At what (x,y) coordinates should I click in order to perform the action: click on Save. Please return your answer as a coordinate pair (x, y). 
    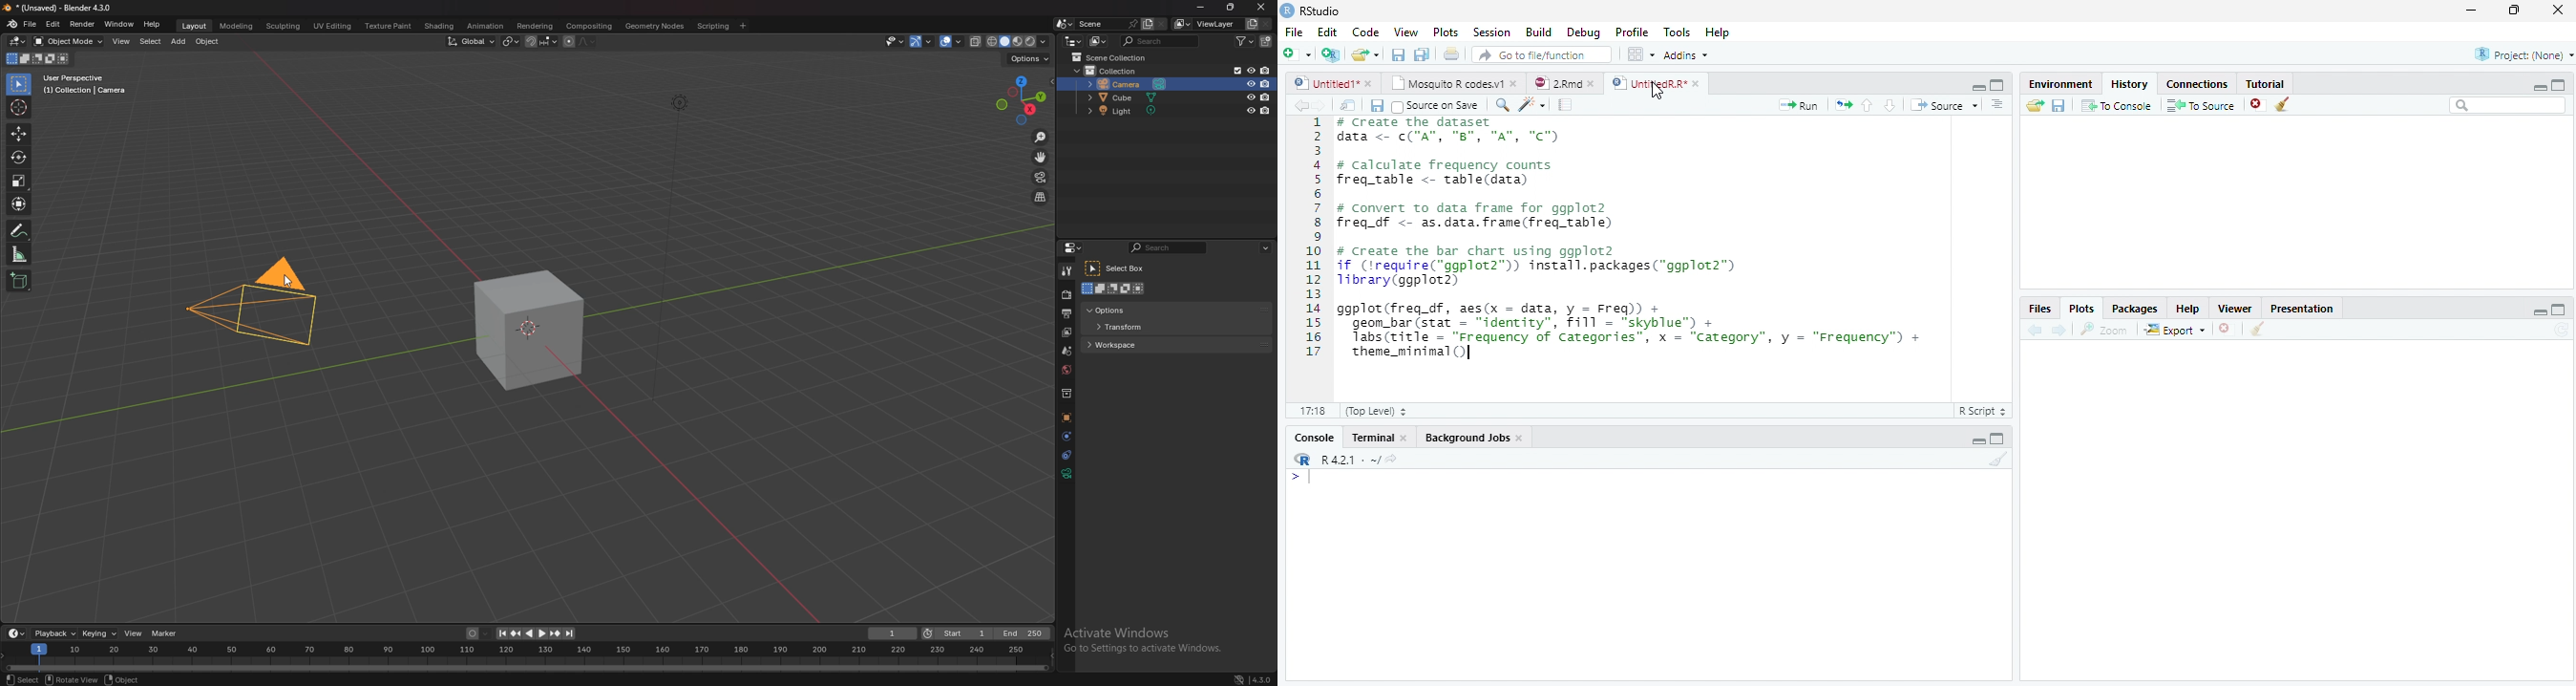
    Looking at the image, I should click on (1398, 55).